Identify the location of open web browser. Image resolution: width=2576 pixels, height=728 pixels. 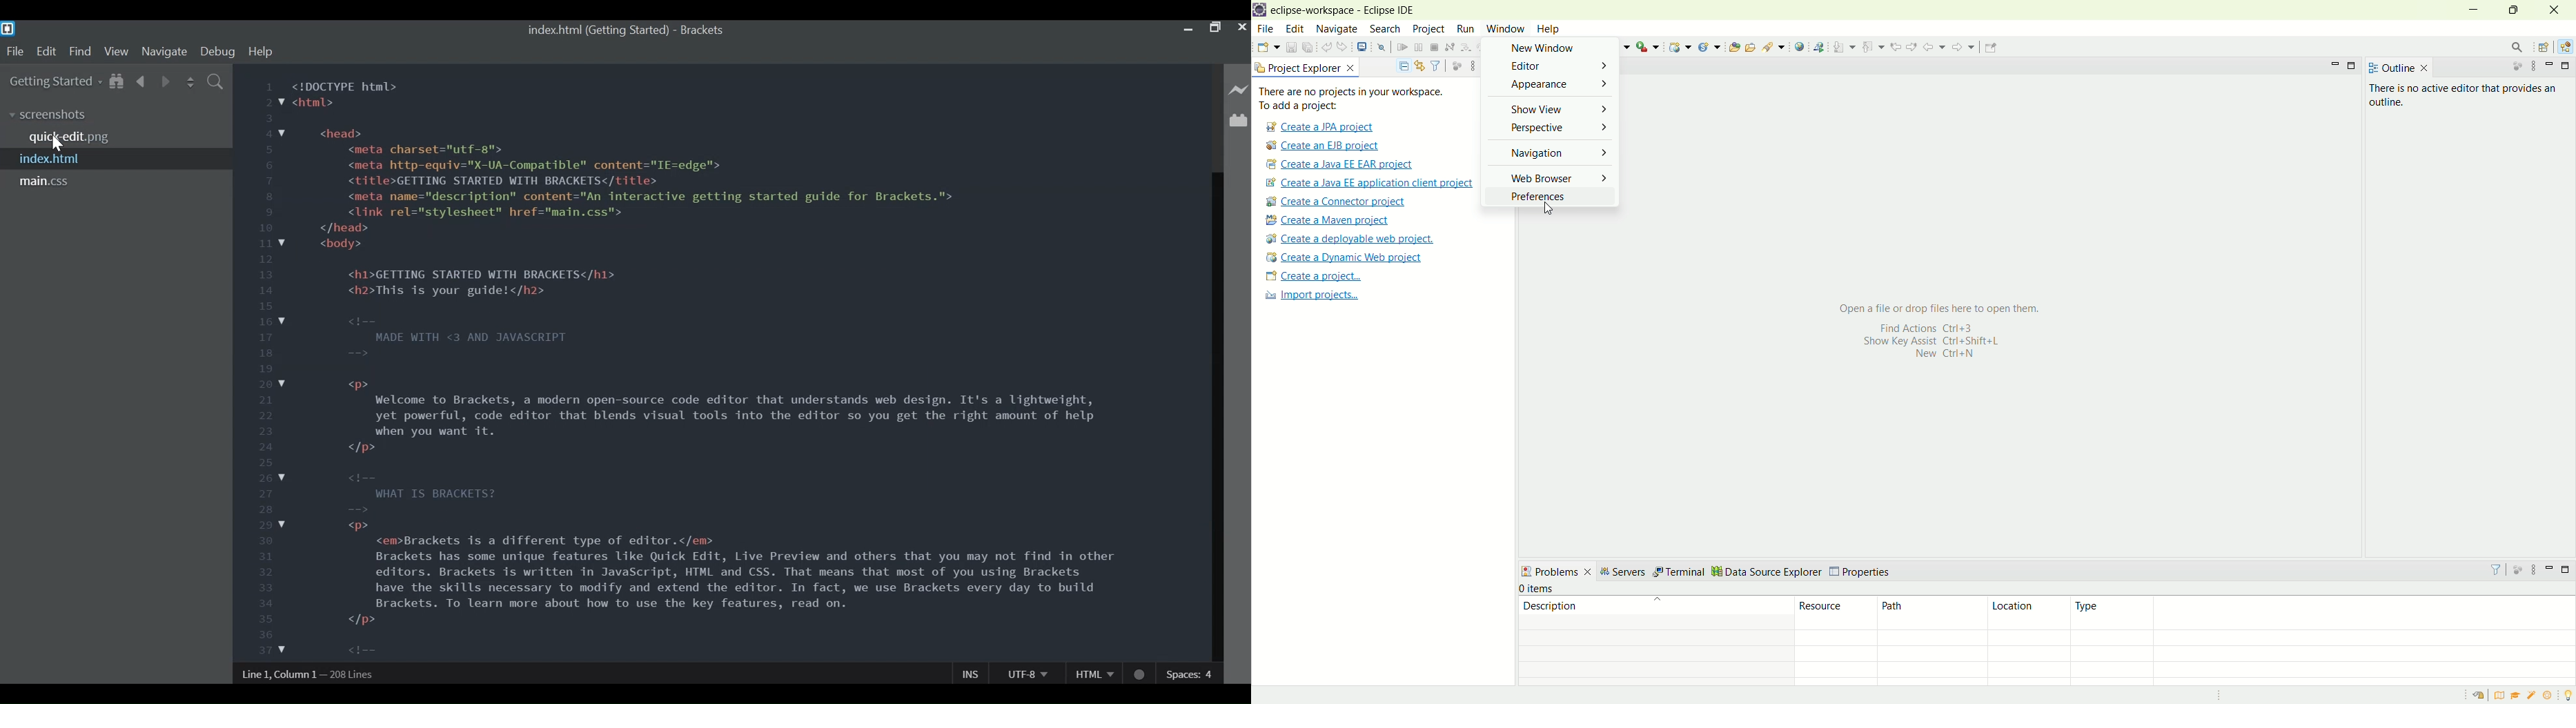
(1800, 47).